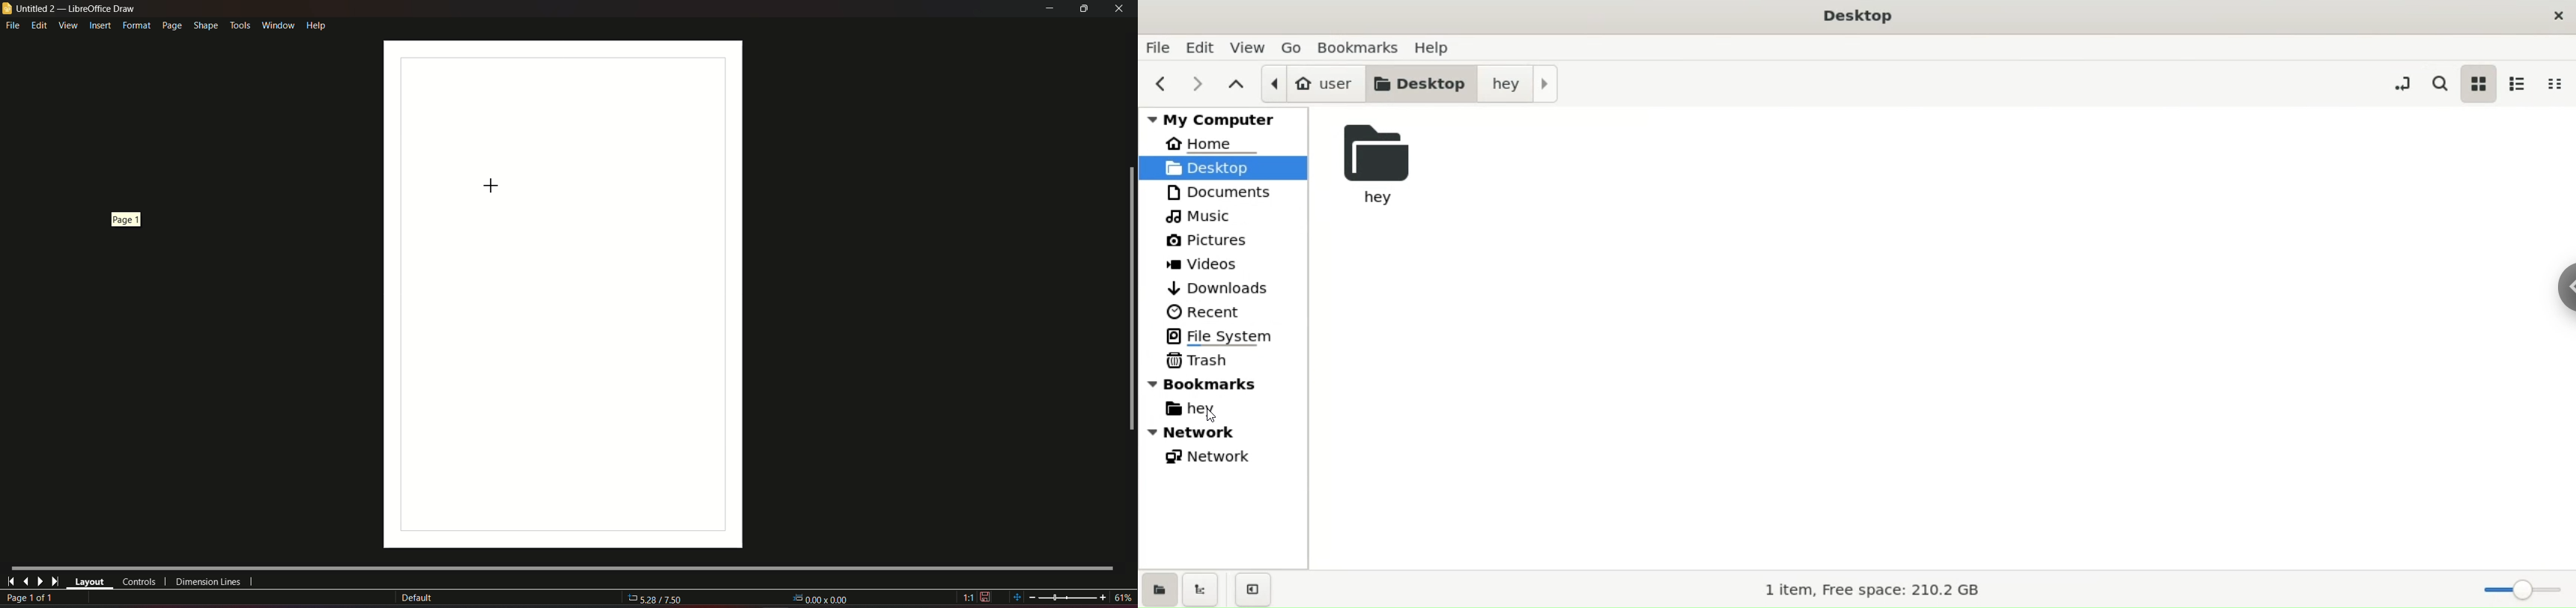 Image resolution: width=2576 pixels, height=616 pixels. What do you see at coordinates (68, 25) in the screenshot?
I see `view` at bounding box center [68, 25].